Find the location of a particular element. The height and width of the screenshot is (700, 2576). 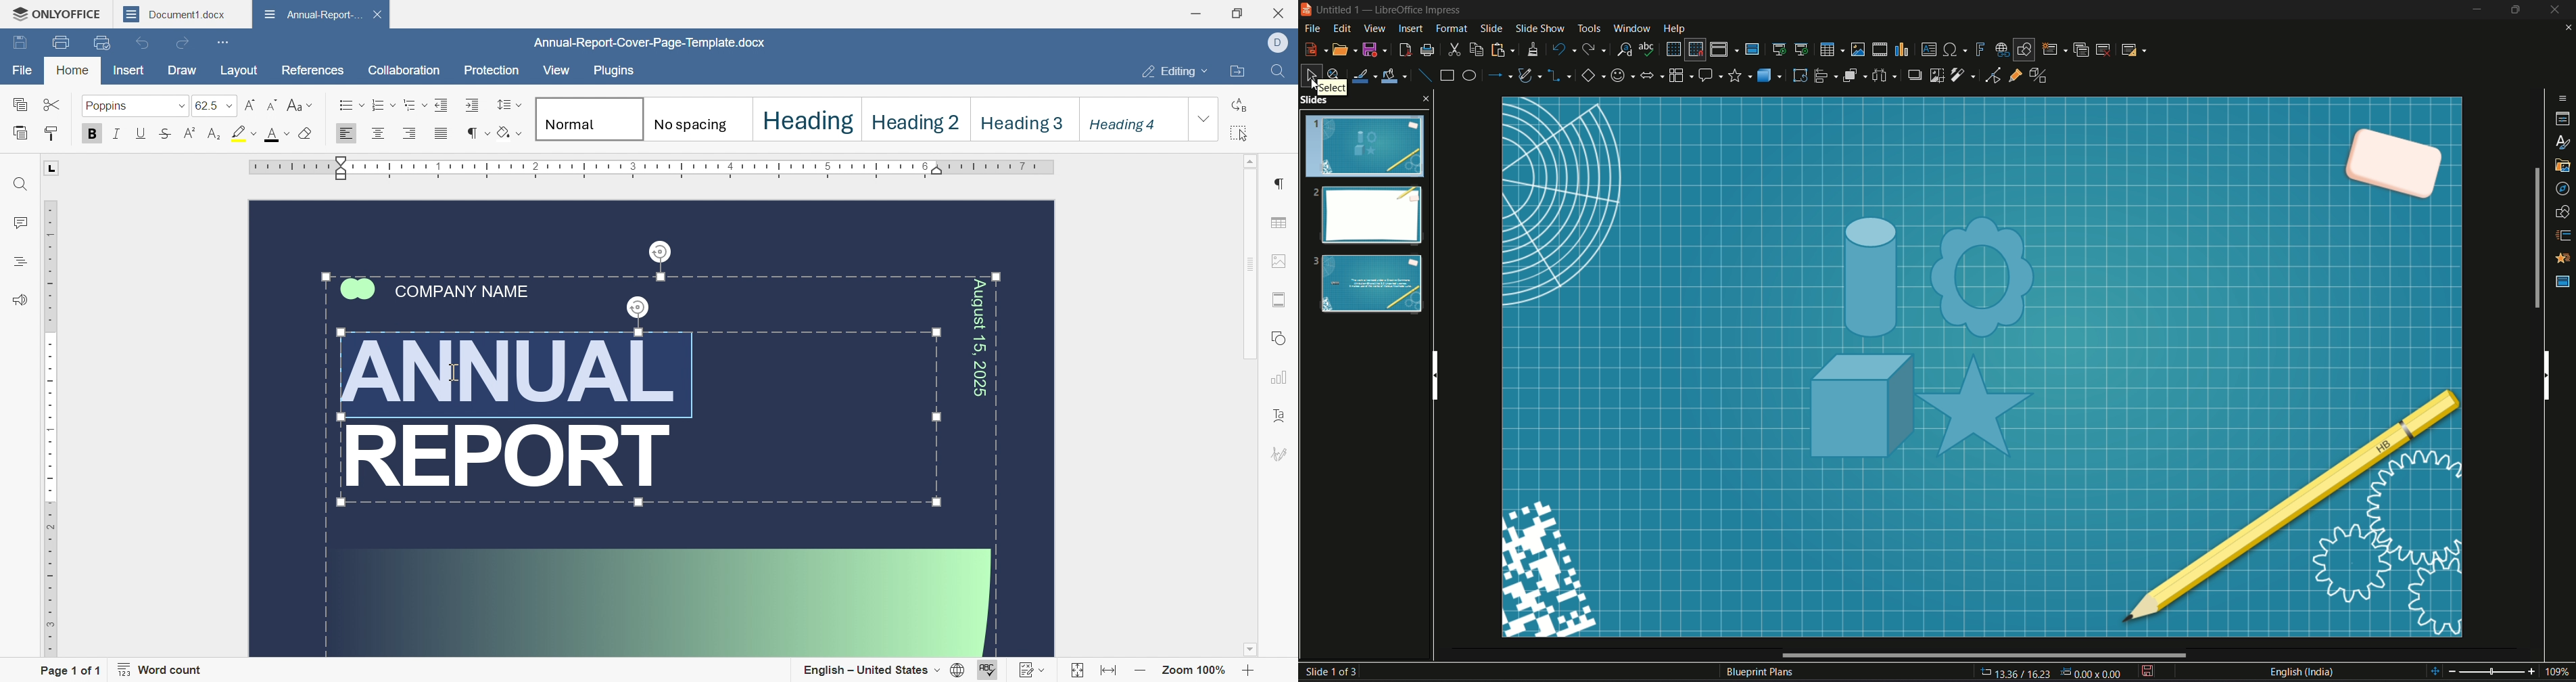

fill color is located at coordinates (1395, 77).